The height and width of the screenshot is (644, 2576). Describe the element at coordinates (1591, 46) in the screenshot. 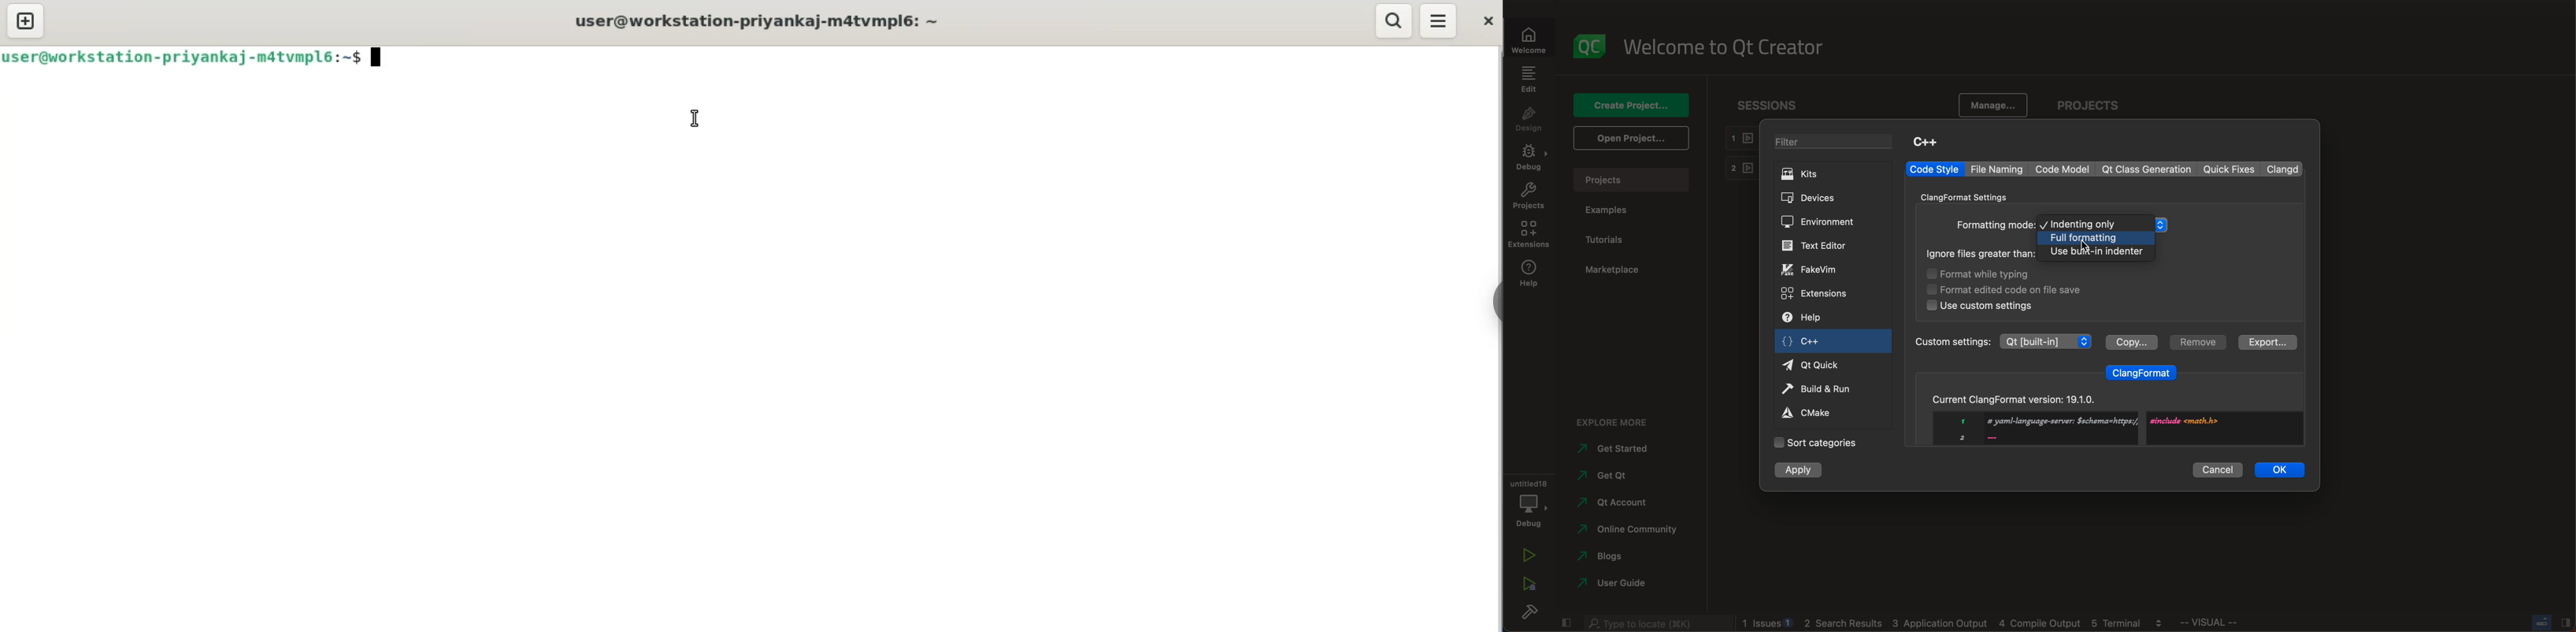

I see `logo` at that location.